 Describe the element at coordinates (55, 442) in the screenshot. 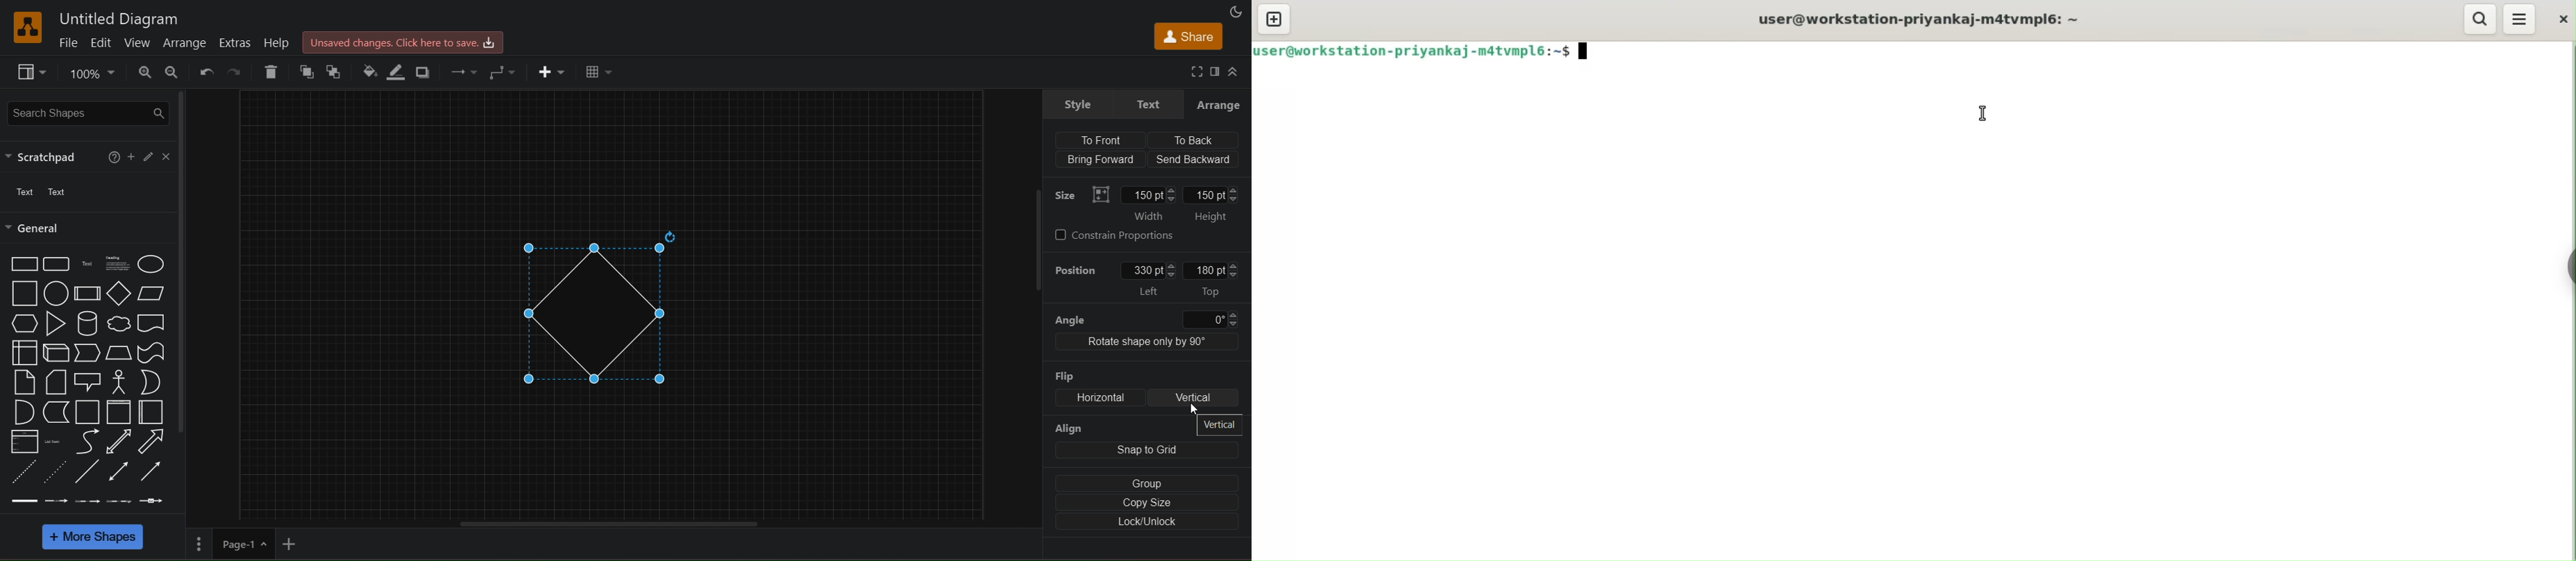

I see `item list` at that location.